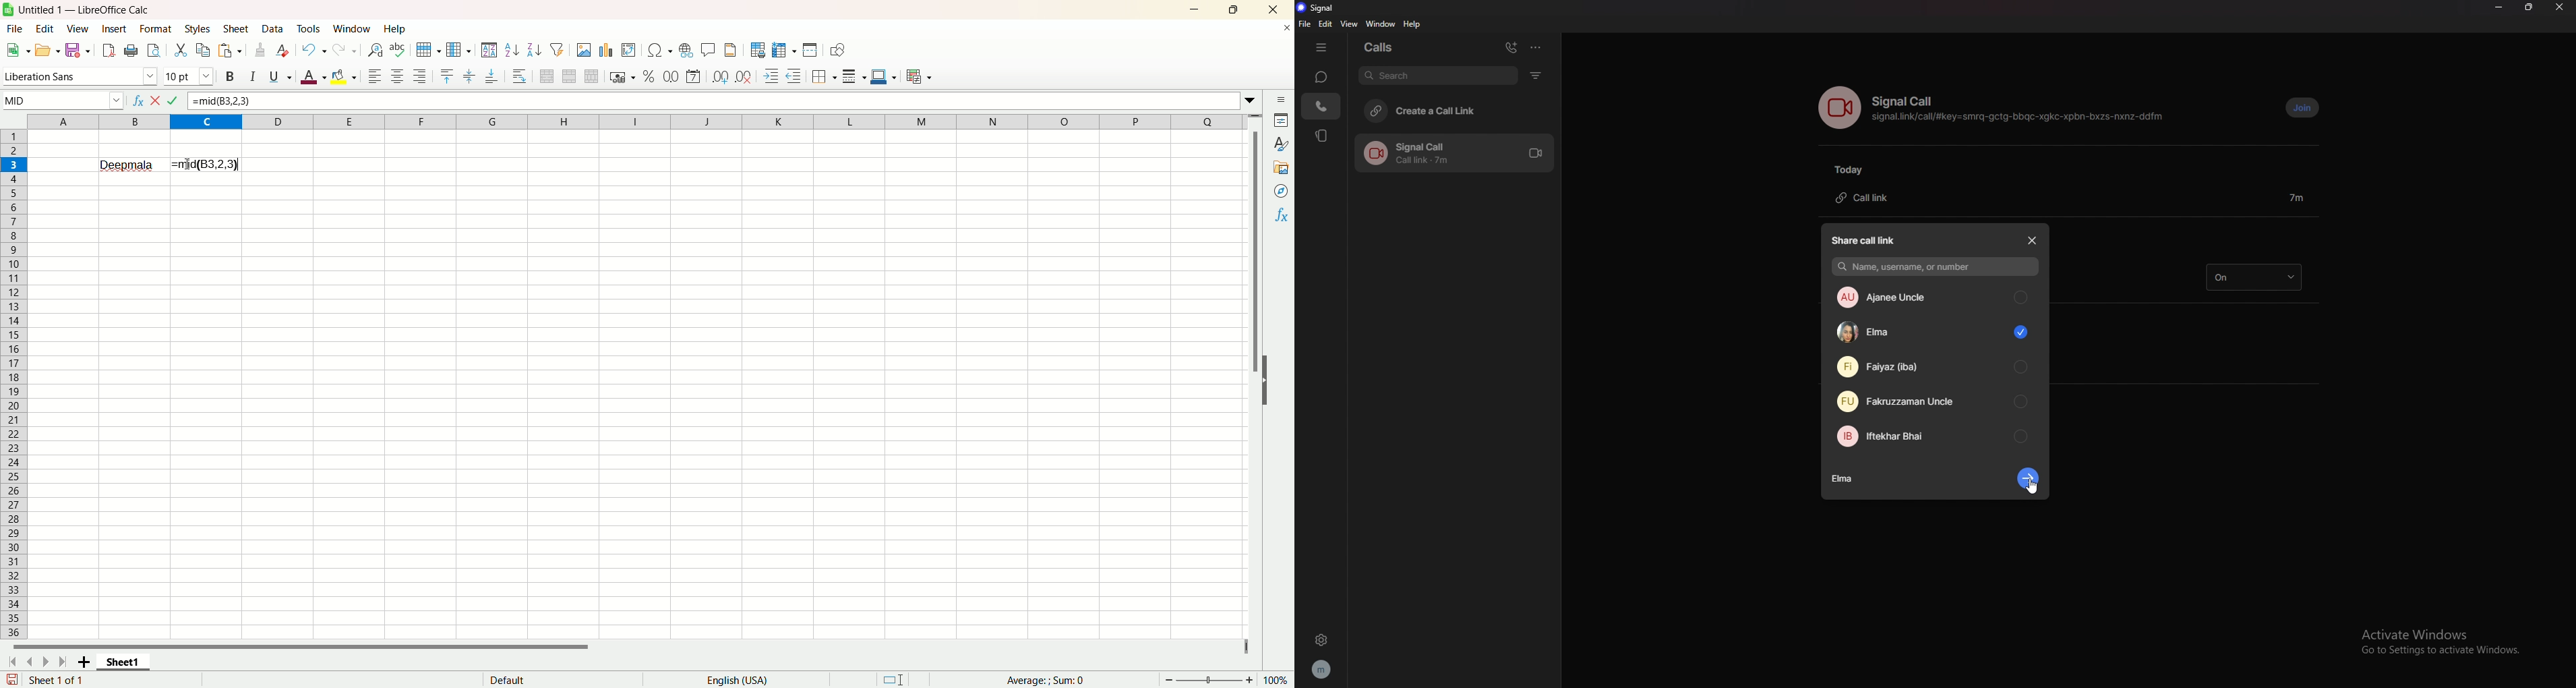 The height and width of the screenshot is (700, 2576). I want to click on align right, so click(421, 76).